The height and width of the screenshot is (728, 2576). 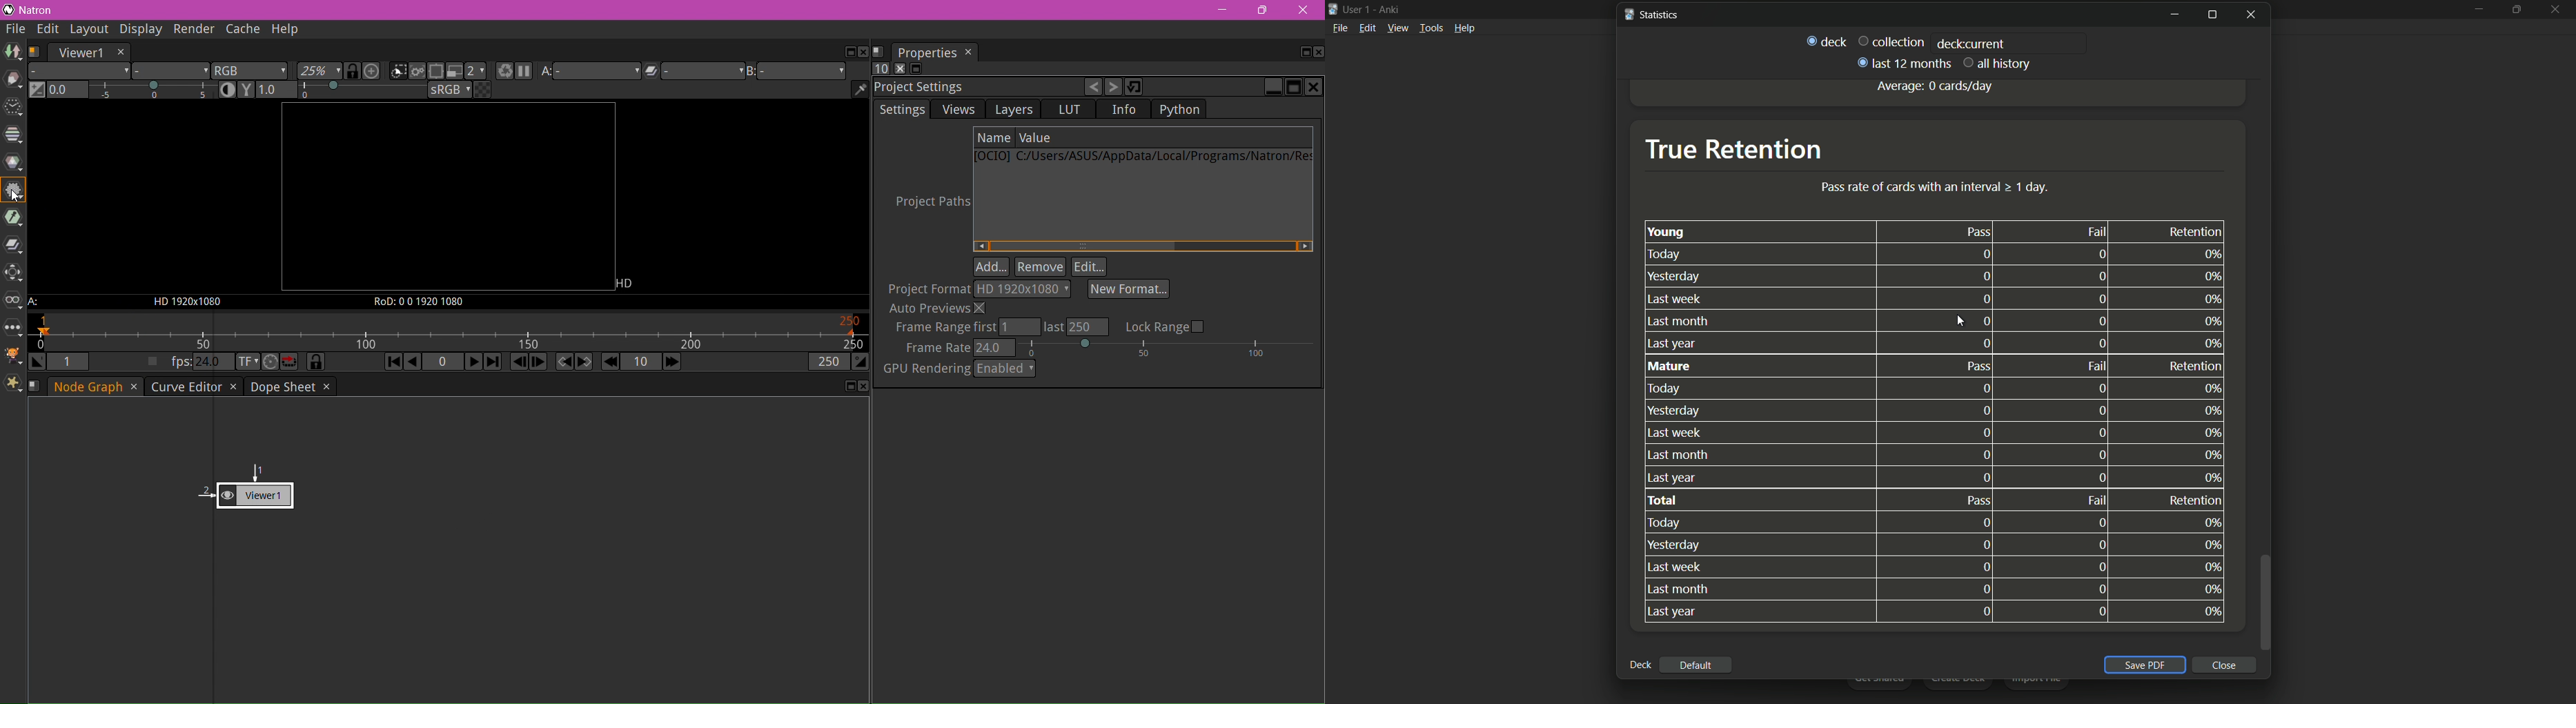 What do you see at coordinates (1640, 666) in the screenshot?
I see `deck` at bounding box center [1640, 666].